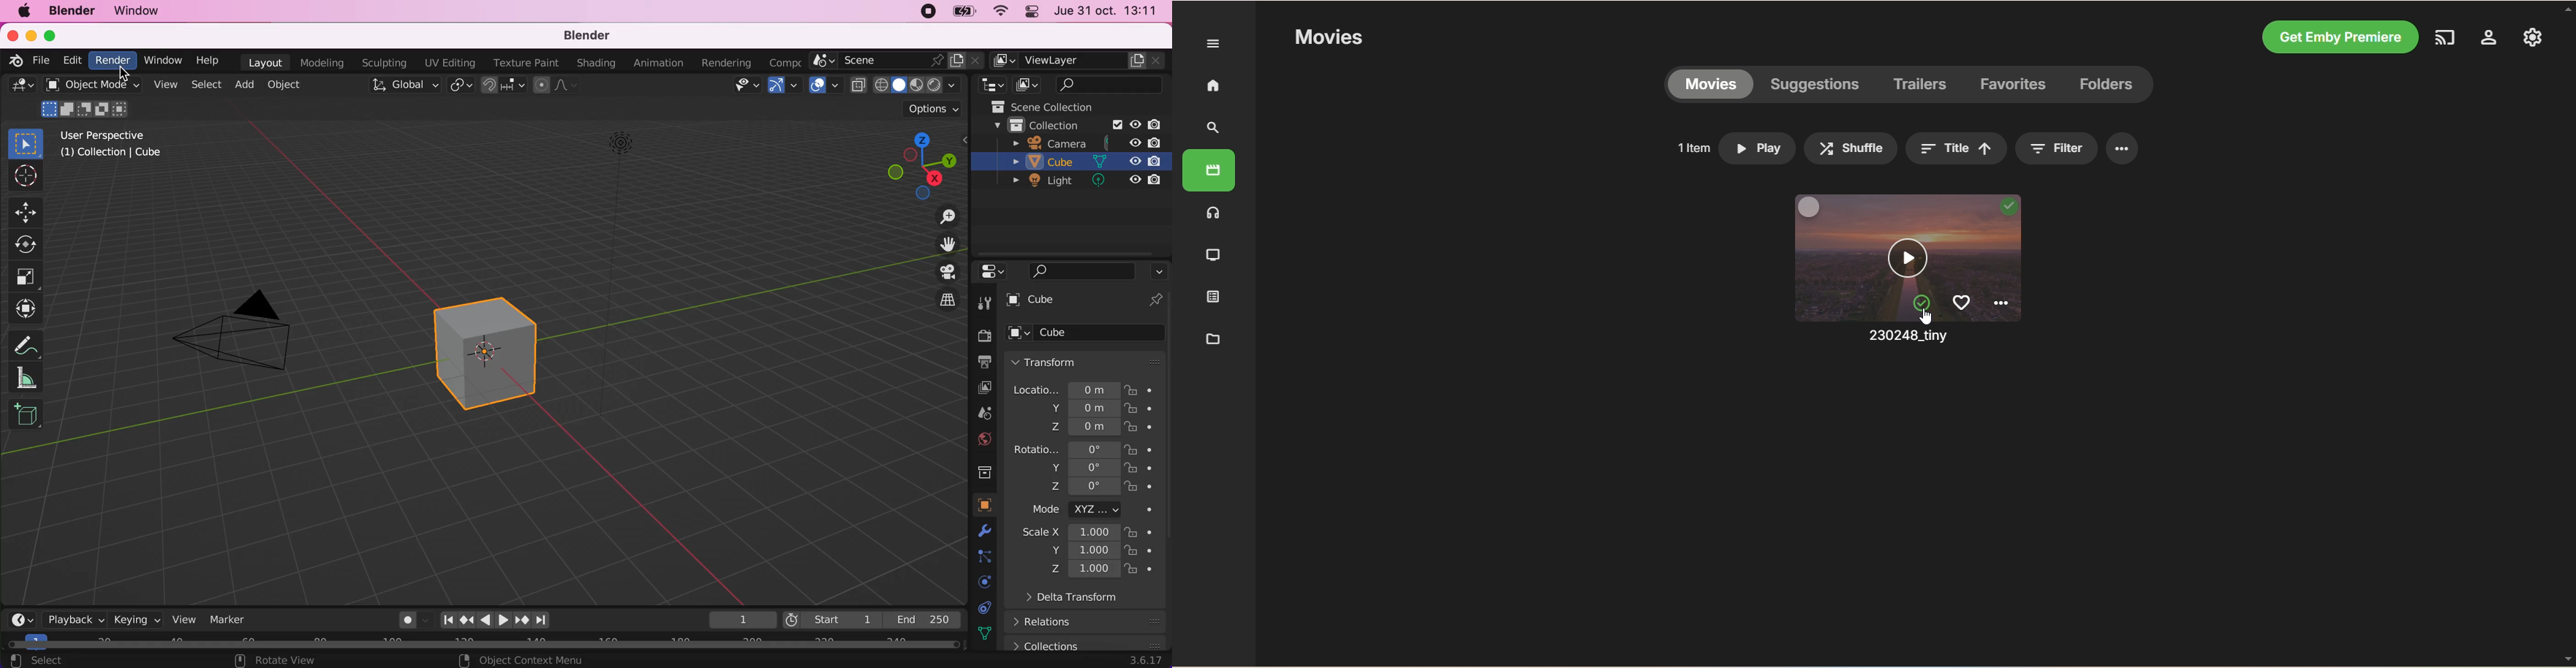 The image size is (2576, 672). What do you see at coordinates (982, 364) in the screenshot?
I see `output` at bounding box center [982, 364].